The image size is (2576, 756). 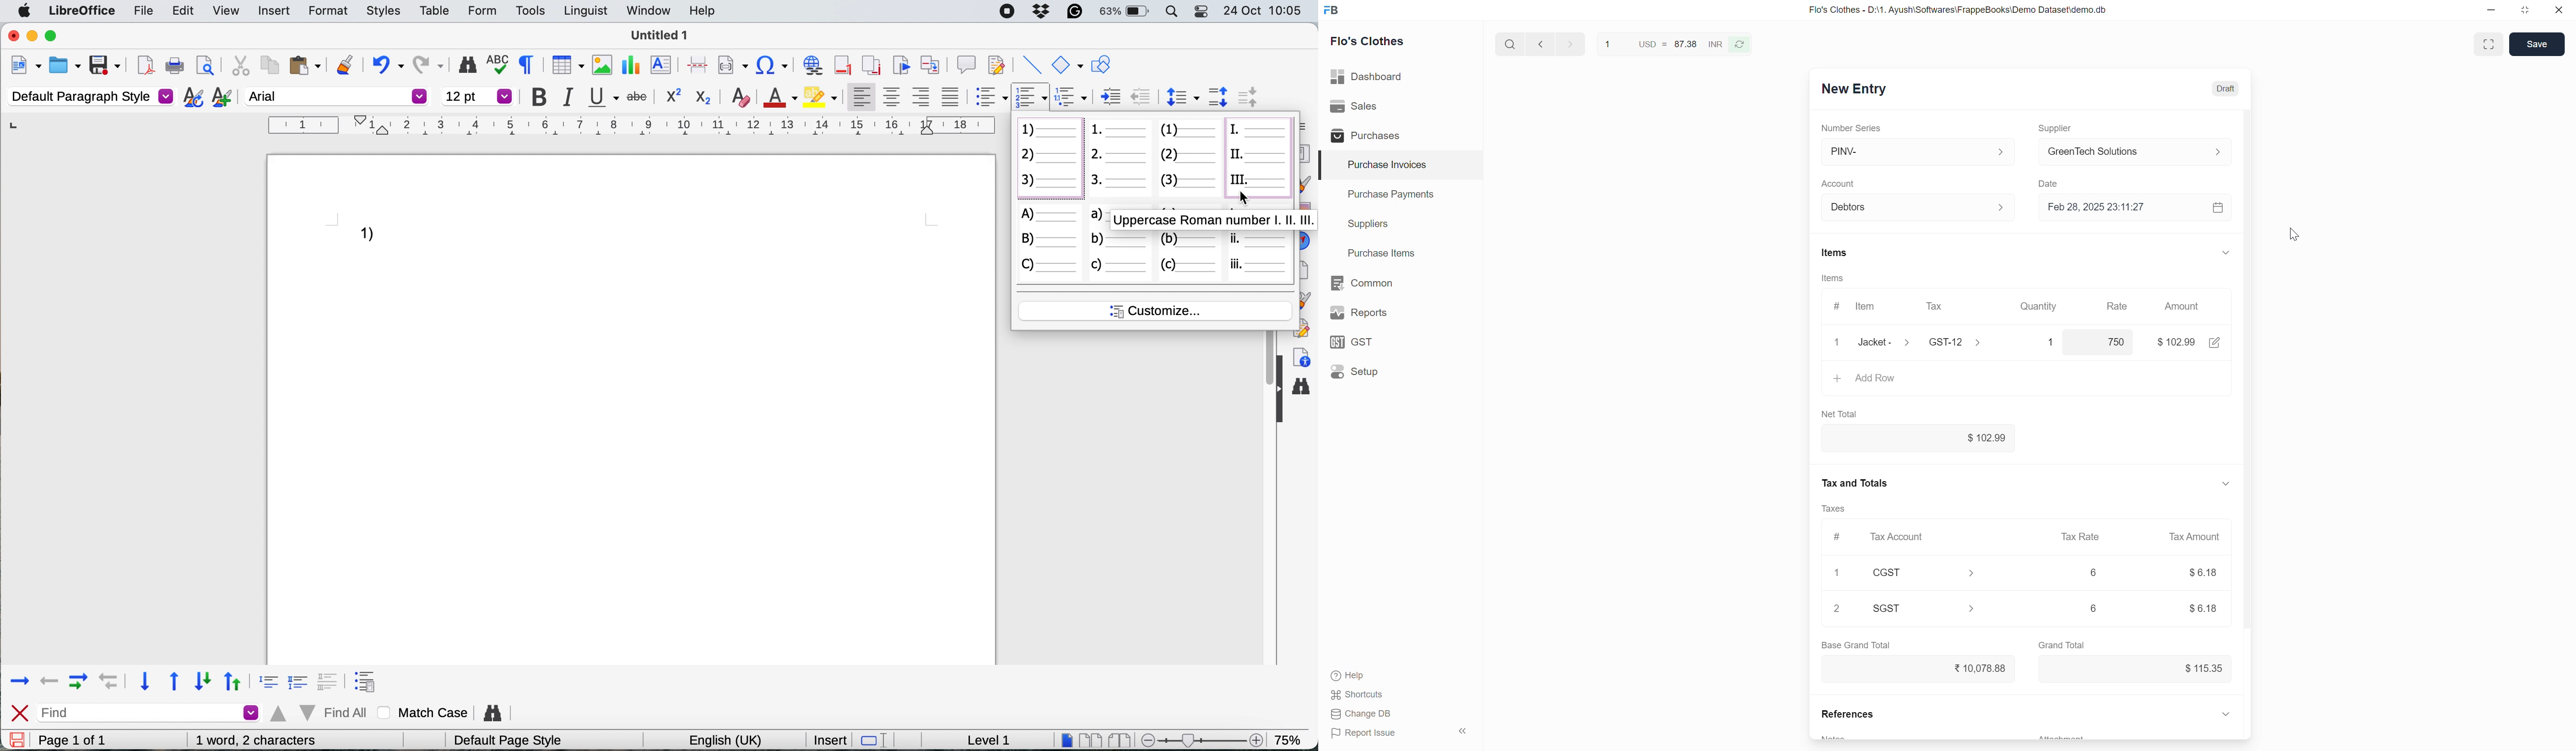 What do you see at coordinates (1368, 41) in the screenshot?
I see `Flo's Clothes` at bounding box center [1368, 41].